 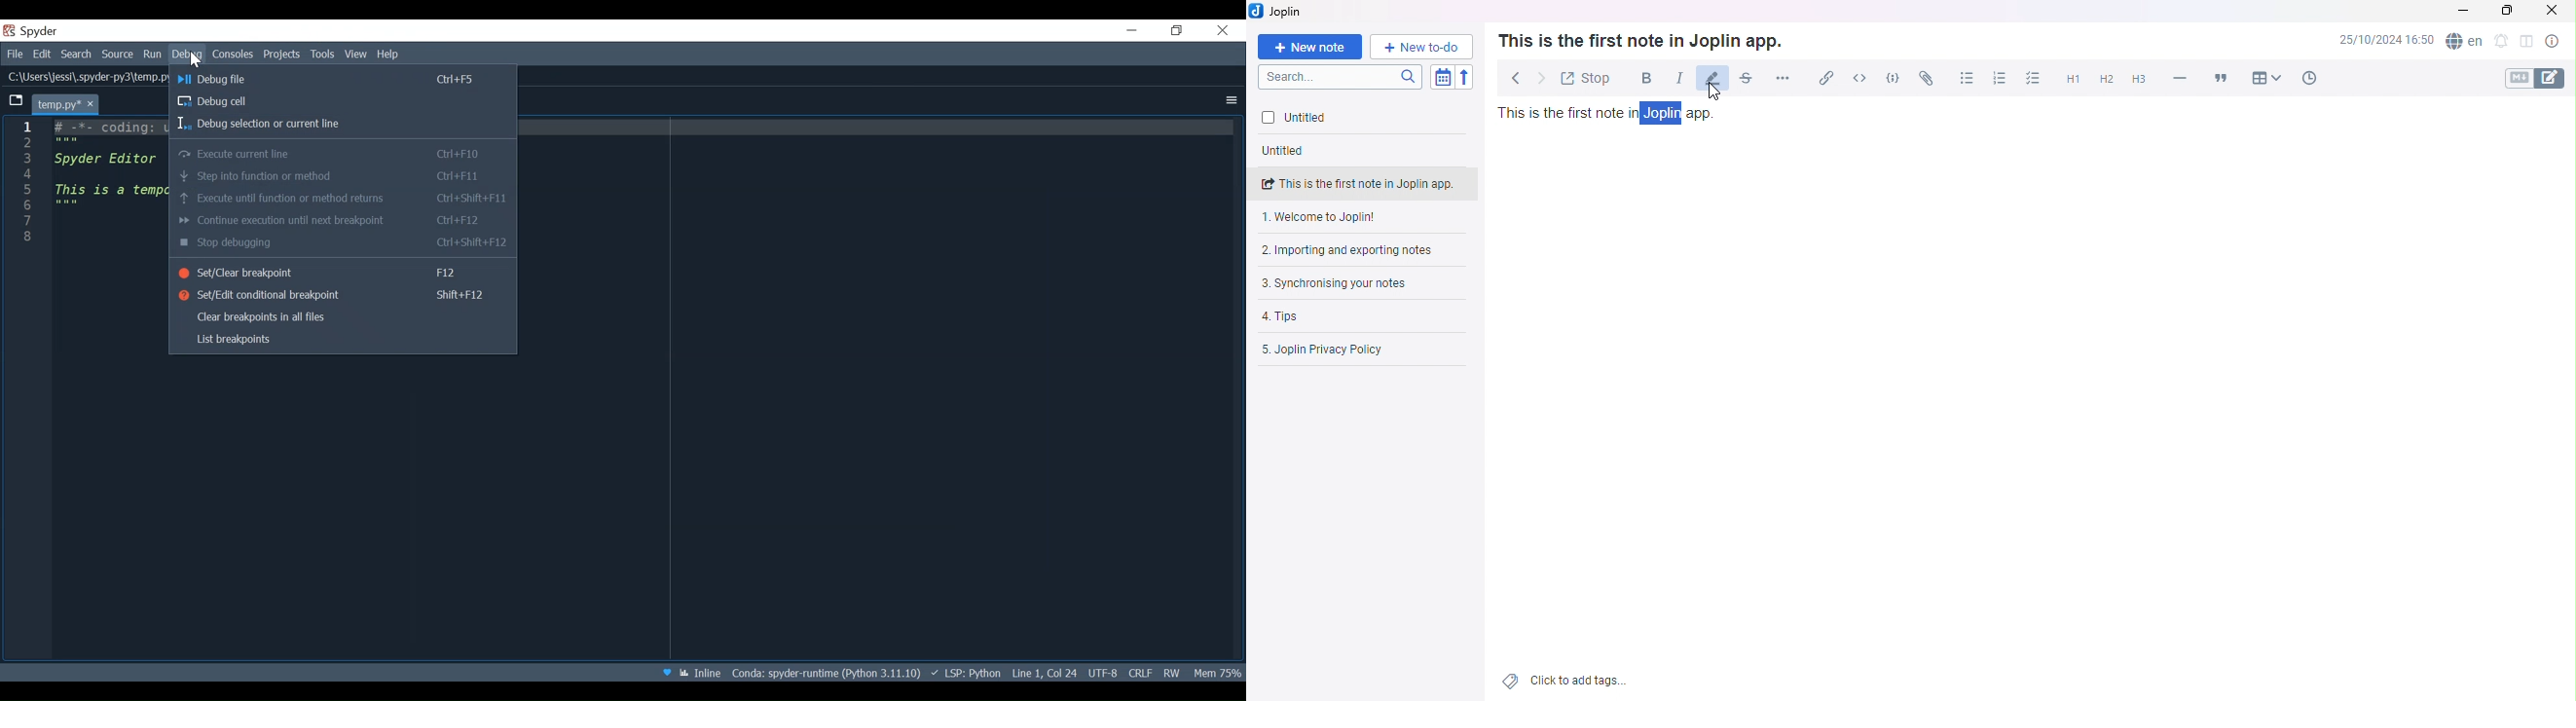 What do you see at coordinates (2523, 43) in the screenshot?
I see `Toggle editor layout` at bounding box center [2523, 43].